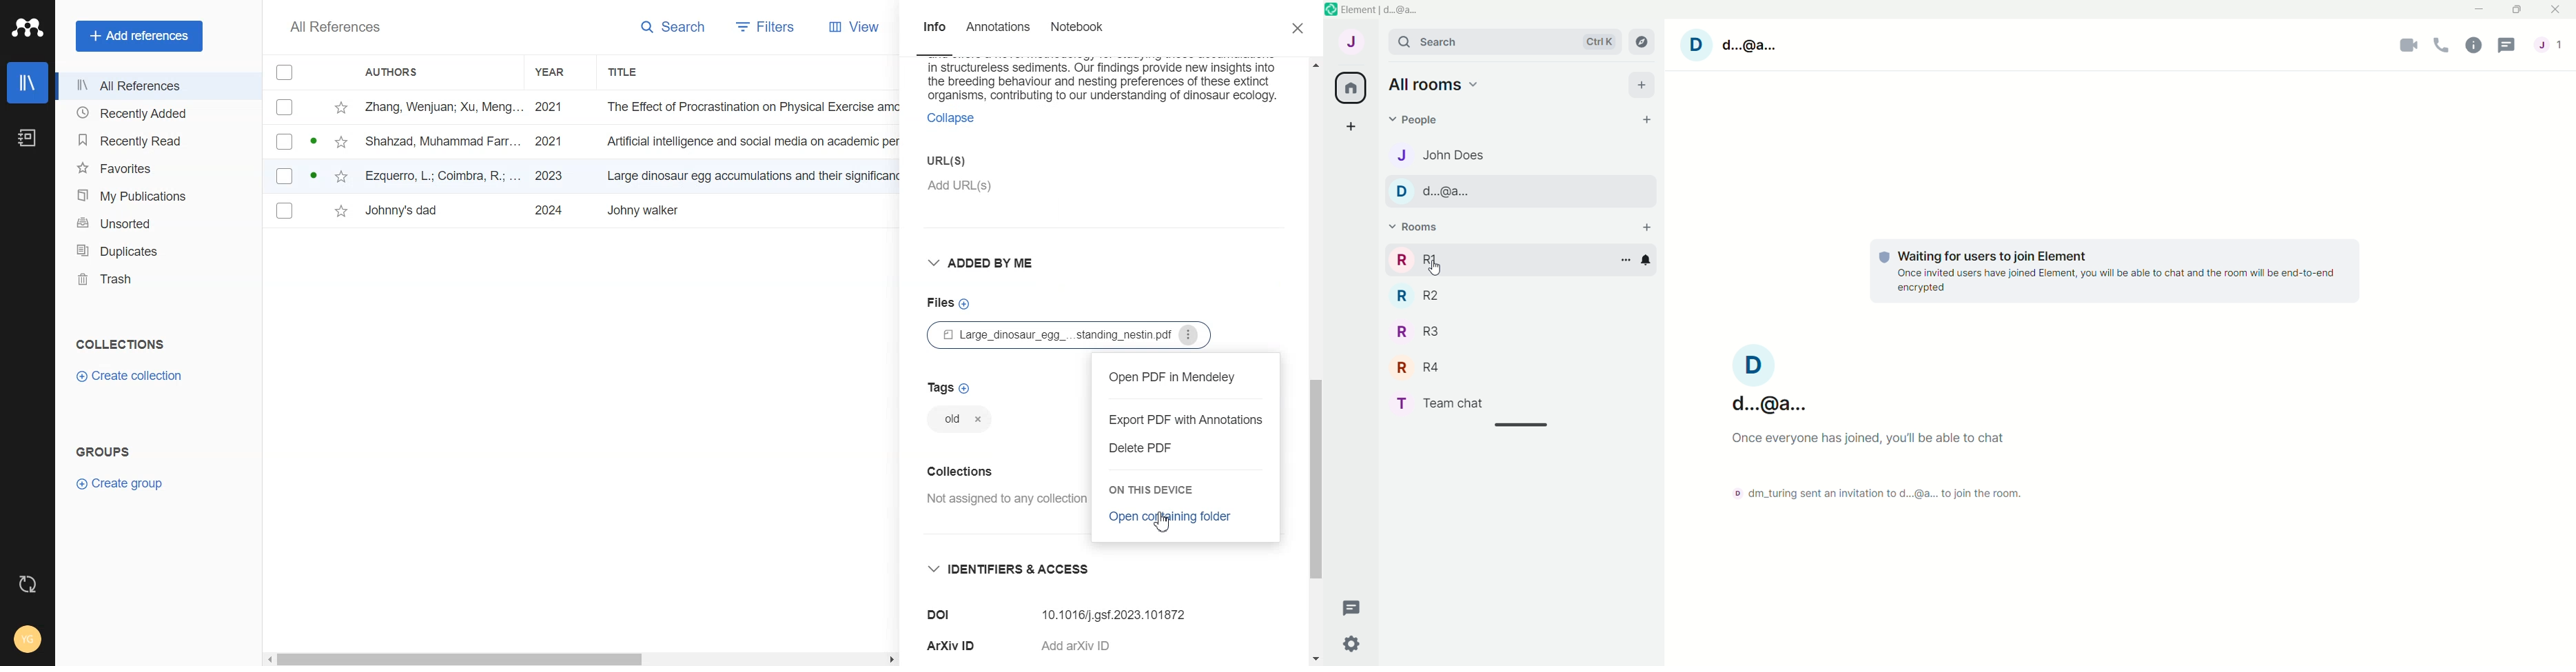 The width and height of the screenshot is (2576, 672). What do you see at coordinates (102, 451) in the screenshot?
I see `Groups` at bounding box center [102, 451].